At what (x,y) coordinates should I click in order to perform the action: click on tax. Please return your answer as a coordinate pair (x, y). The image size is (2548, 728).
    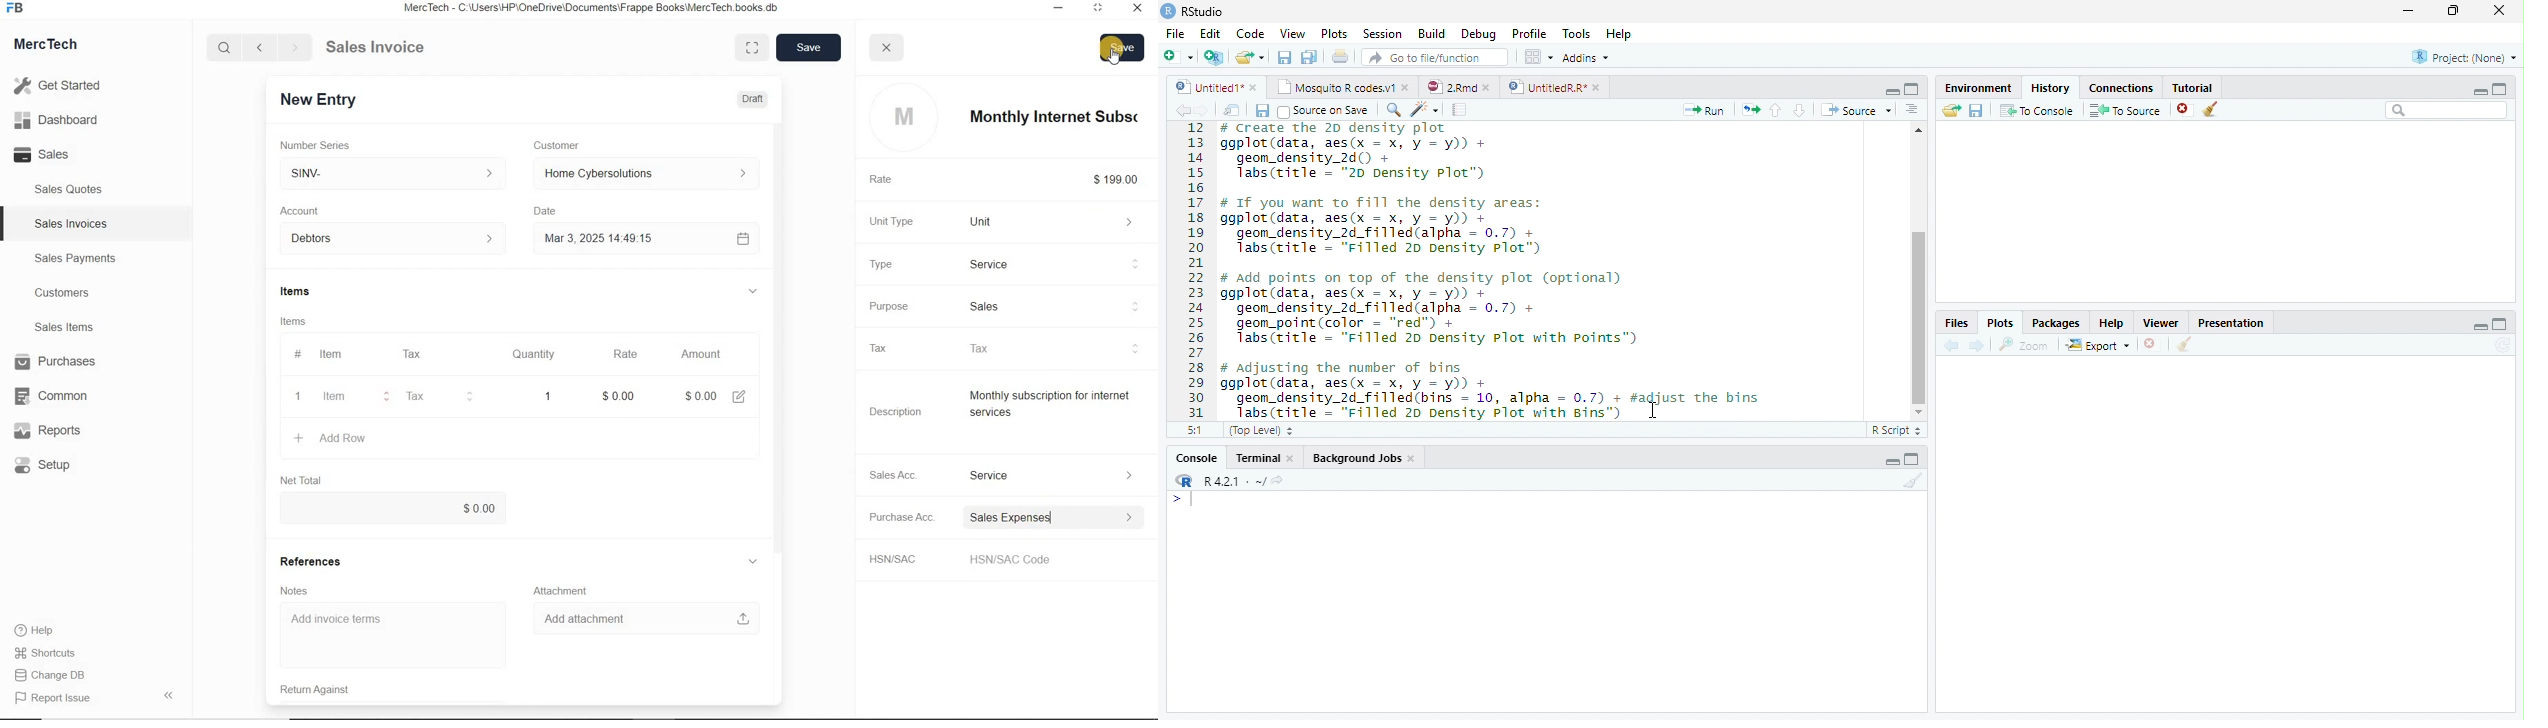
    Looking at the image, I should click on (1046, 348).